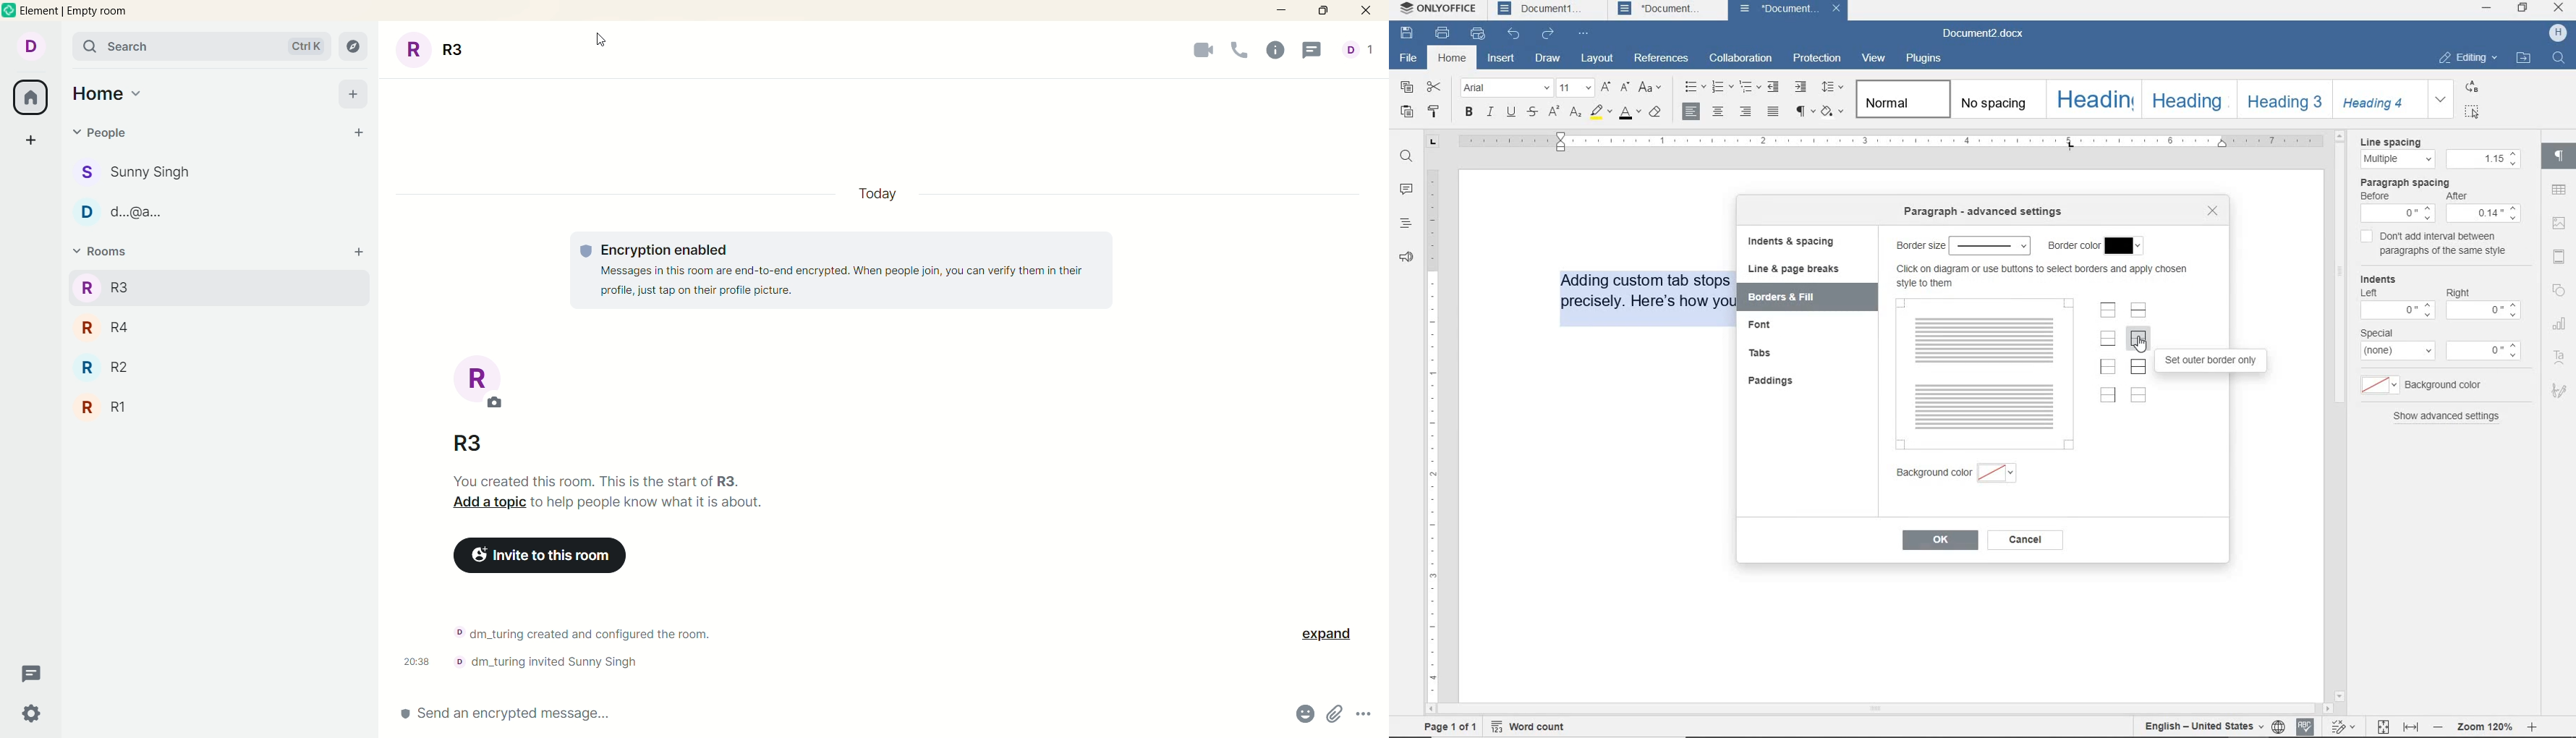 The height and width of the screenshot is (756, 2576). I want to click on create a space, so click(30, 141).